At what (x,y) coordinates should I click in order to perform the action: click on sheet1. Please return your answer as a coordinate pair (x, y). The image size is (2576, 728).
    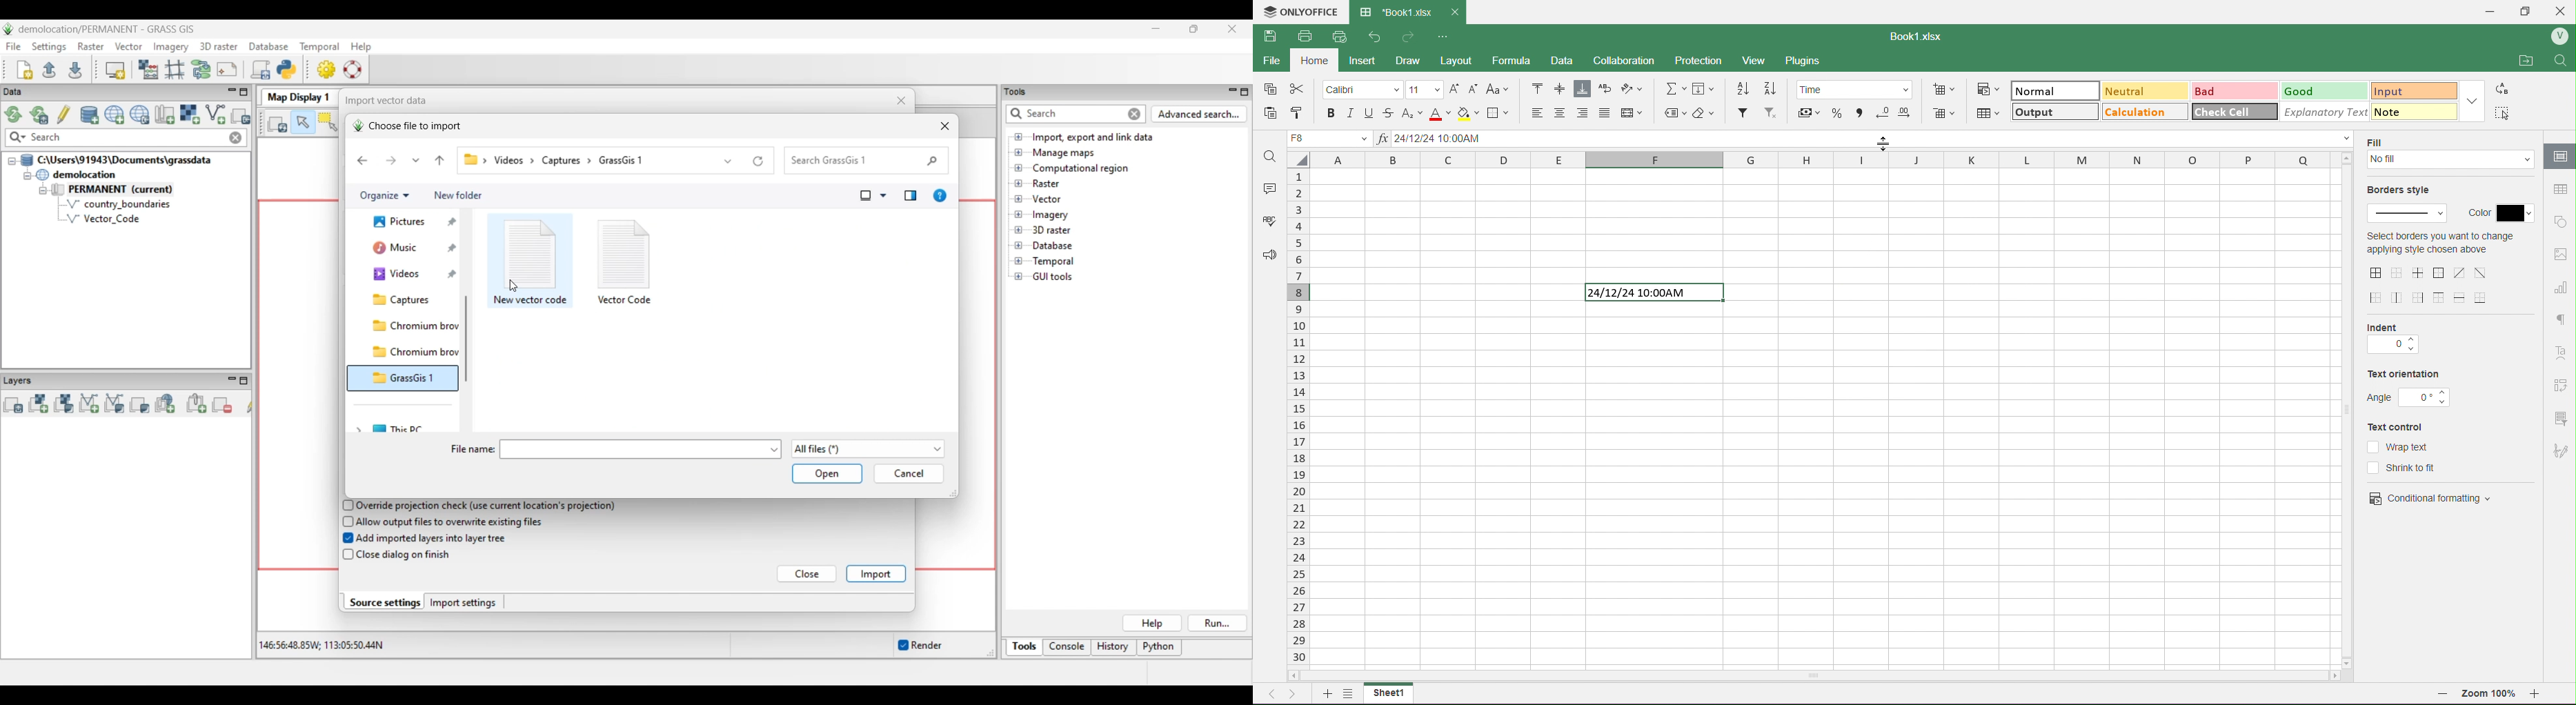
    Looking at the image, I should click on (1388, 693).